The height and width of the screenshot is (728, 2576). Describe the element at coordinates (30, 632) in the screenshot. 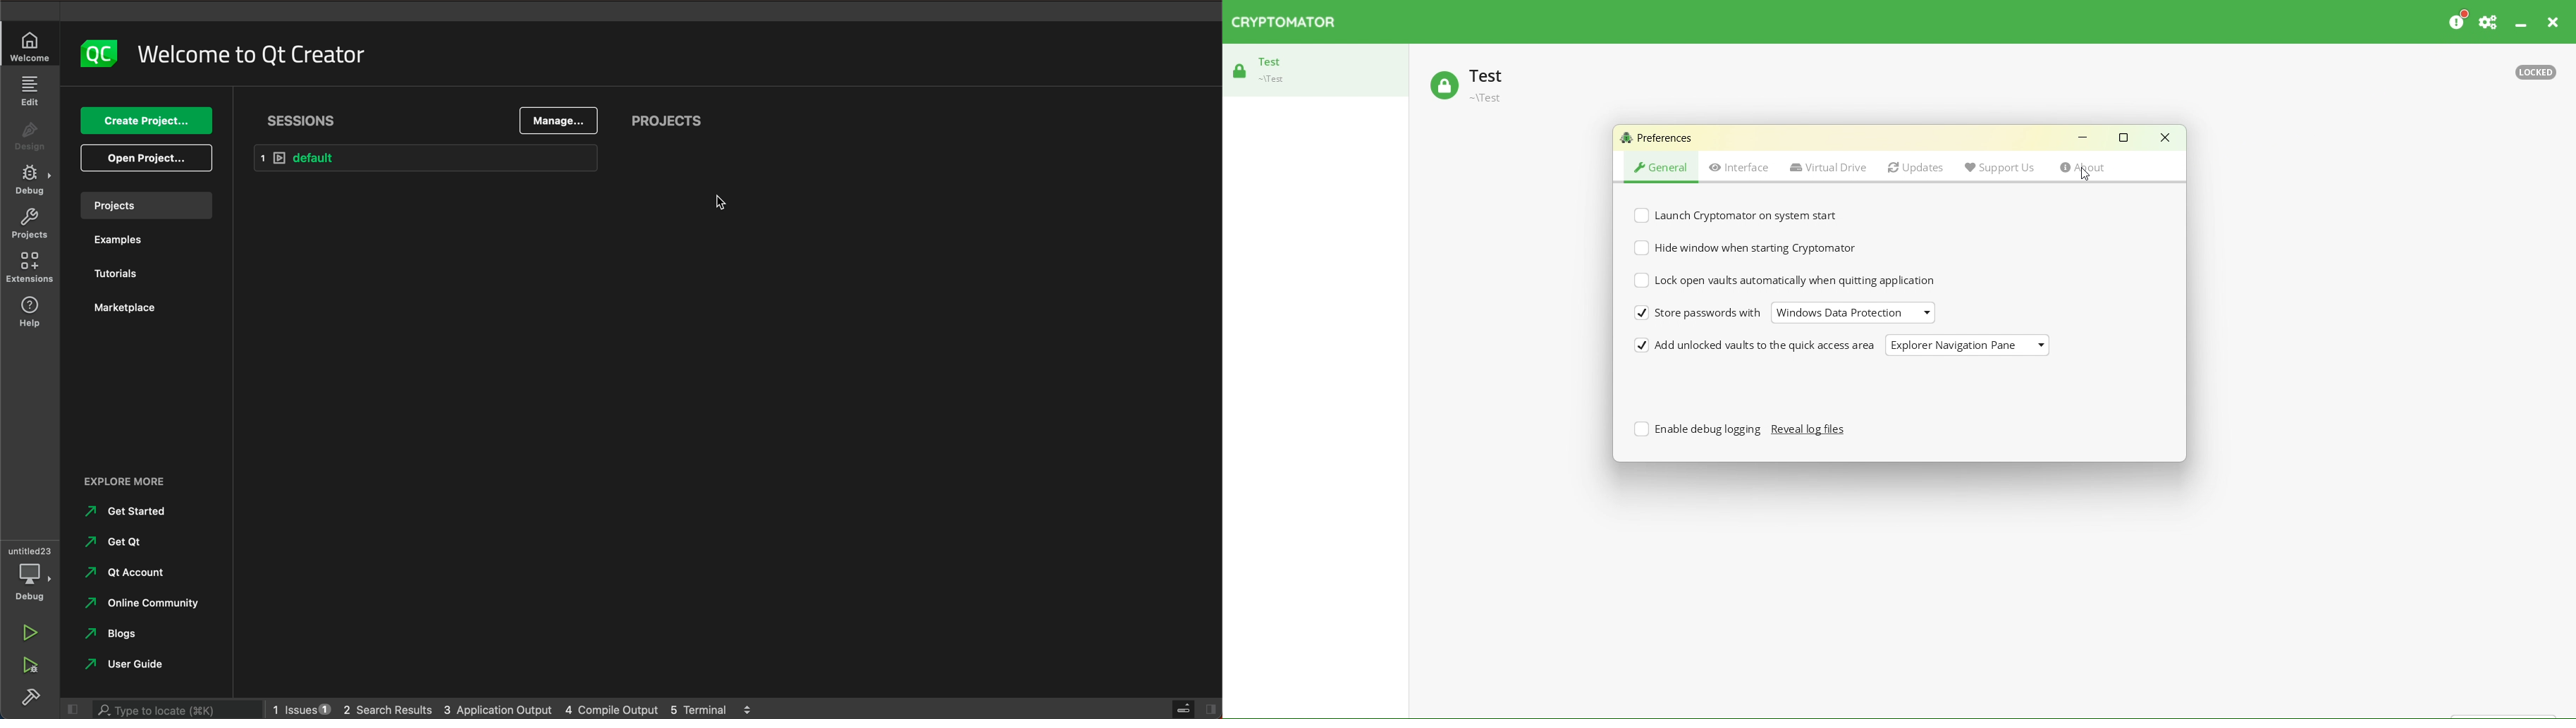

I see `run` at that location.